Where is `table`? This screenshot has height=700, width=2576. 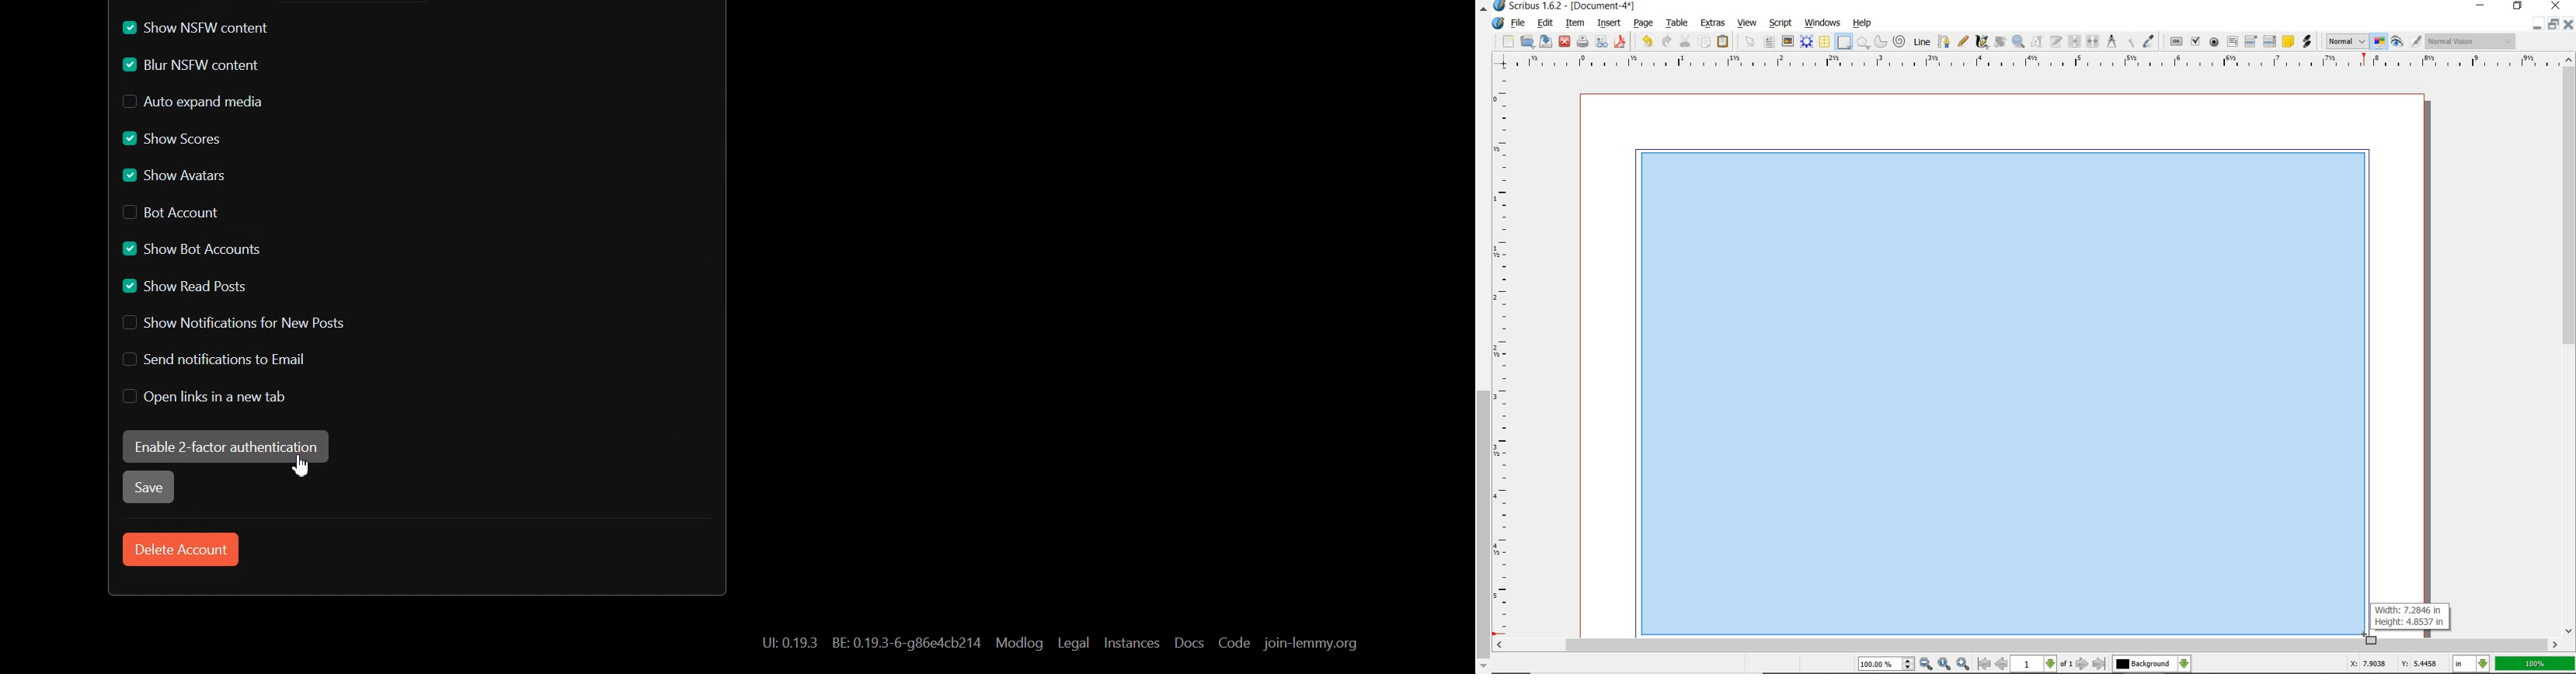 table is located at coordinates (1825, 42).